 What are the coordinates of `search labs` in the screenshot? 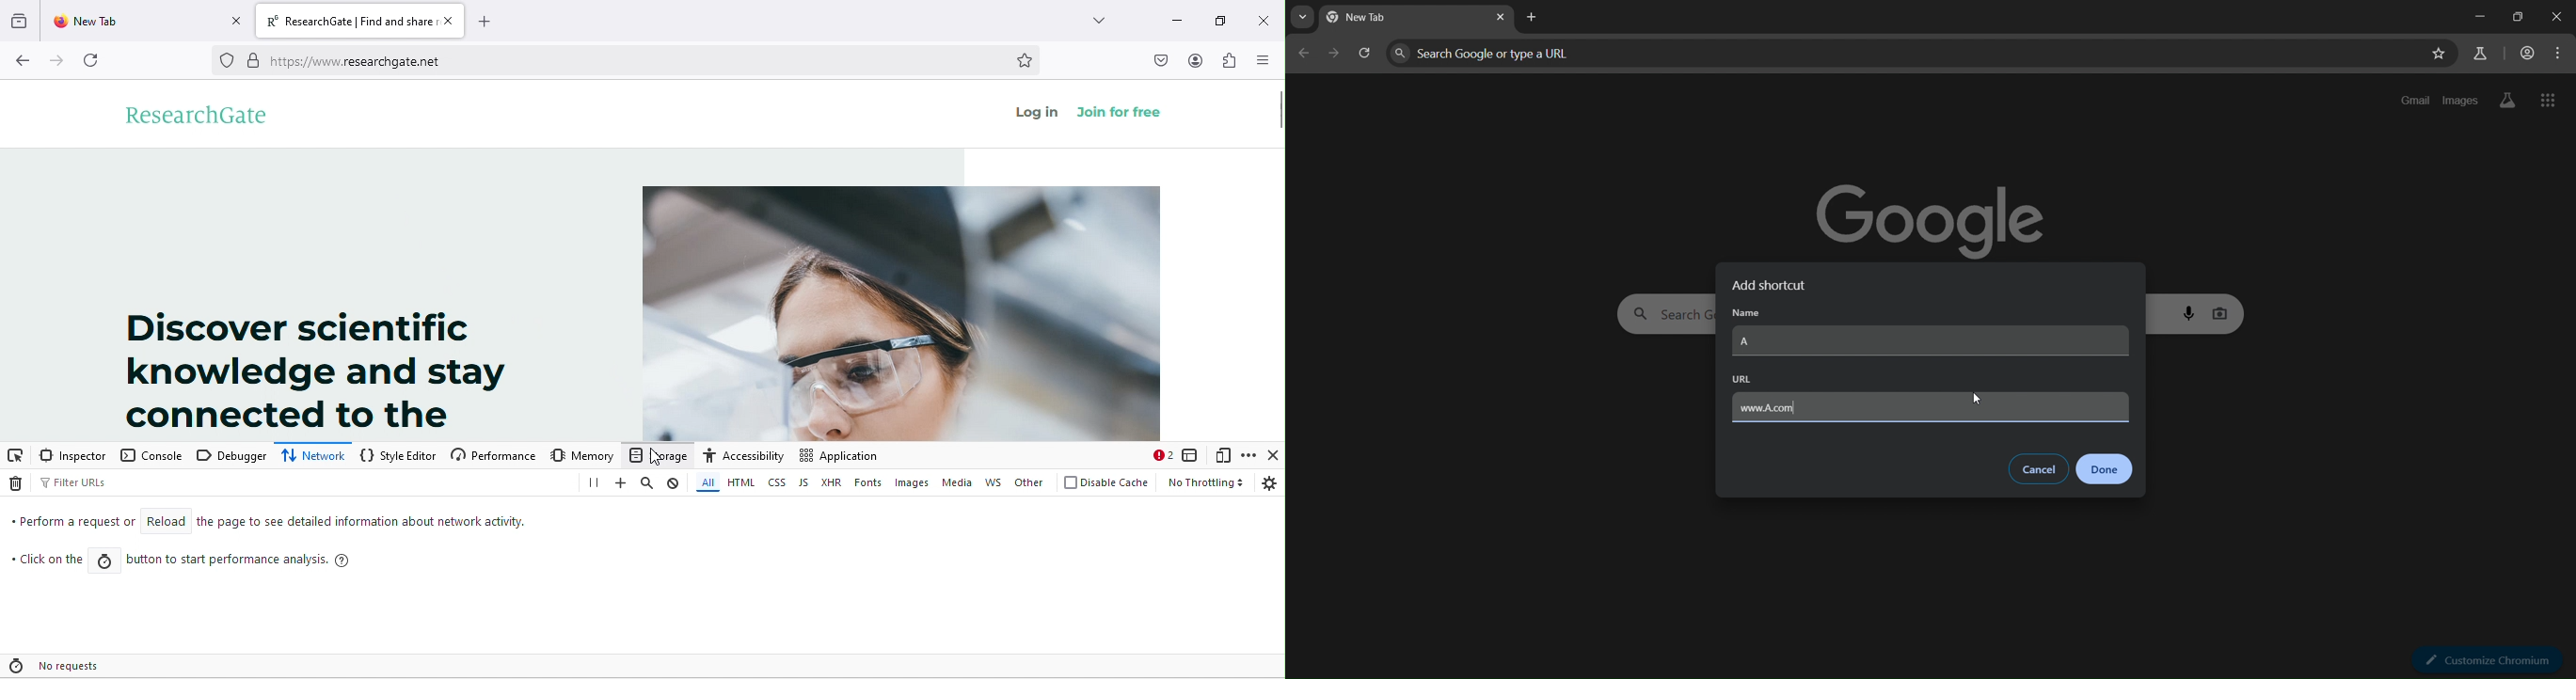 It's located at (2479, 53).